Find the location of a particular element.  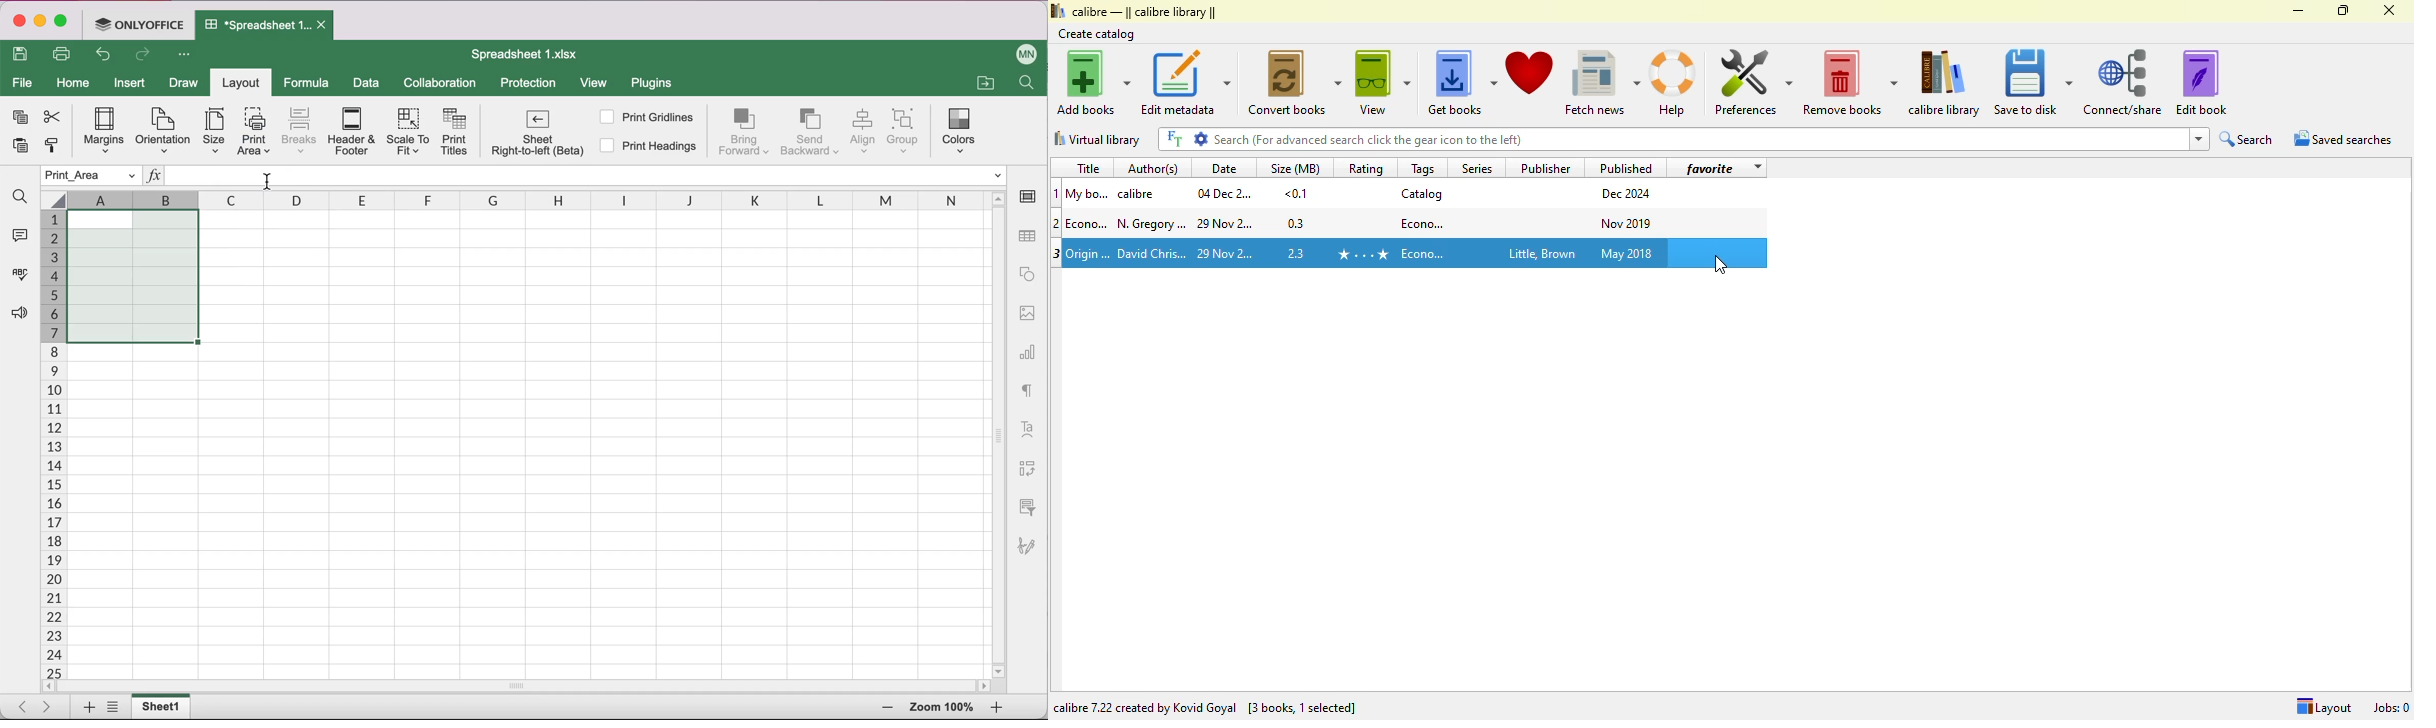

FT is located at coordinates (1173, 139).